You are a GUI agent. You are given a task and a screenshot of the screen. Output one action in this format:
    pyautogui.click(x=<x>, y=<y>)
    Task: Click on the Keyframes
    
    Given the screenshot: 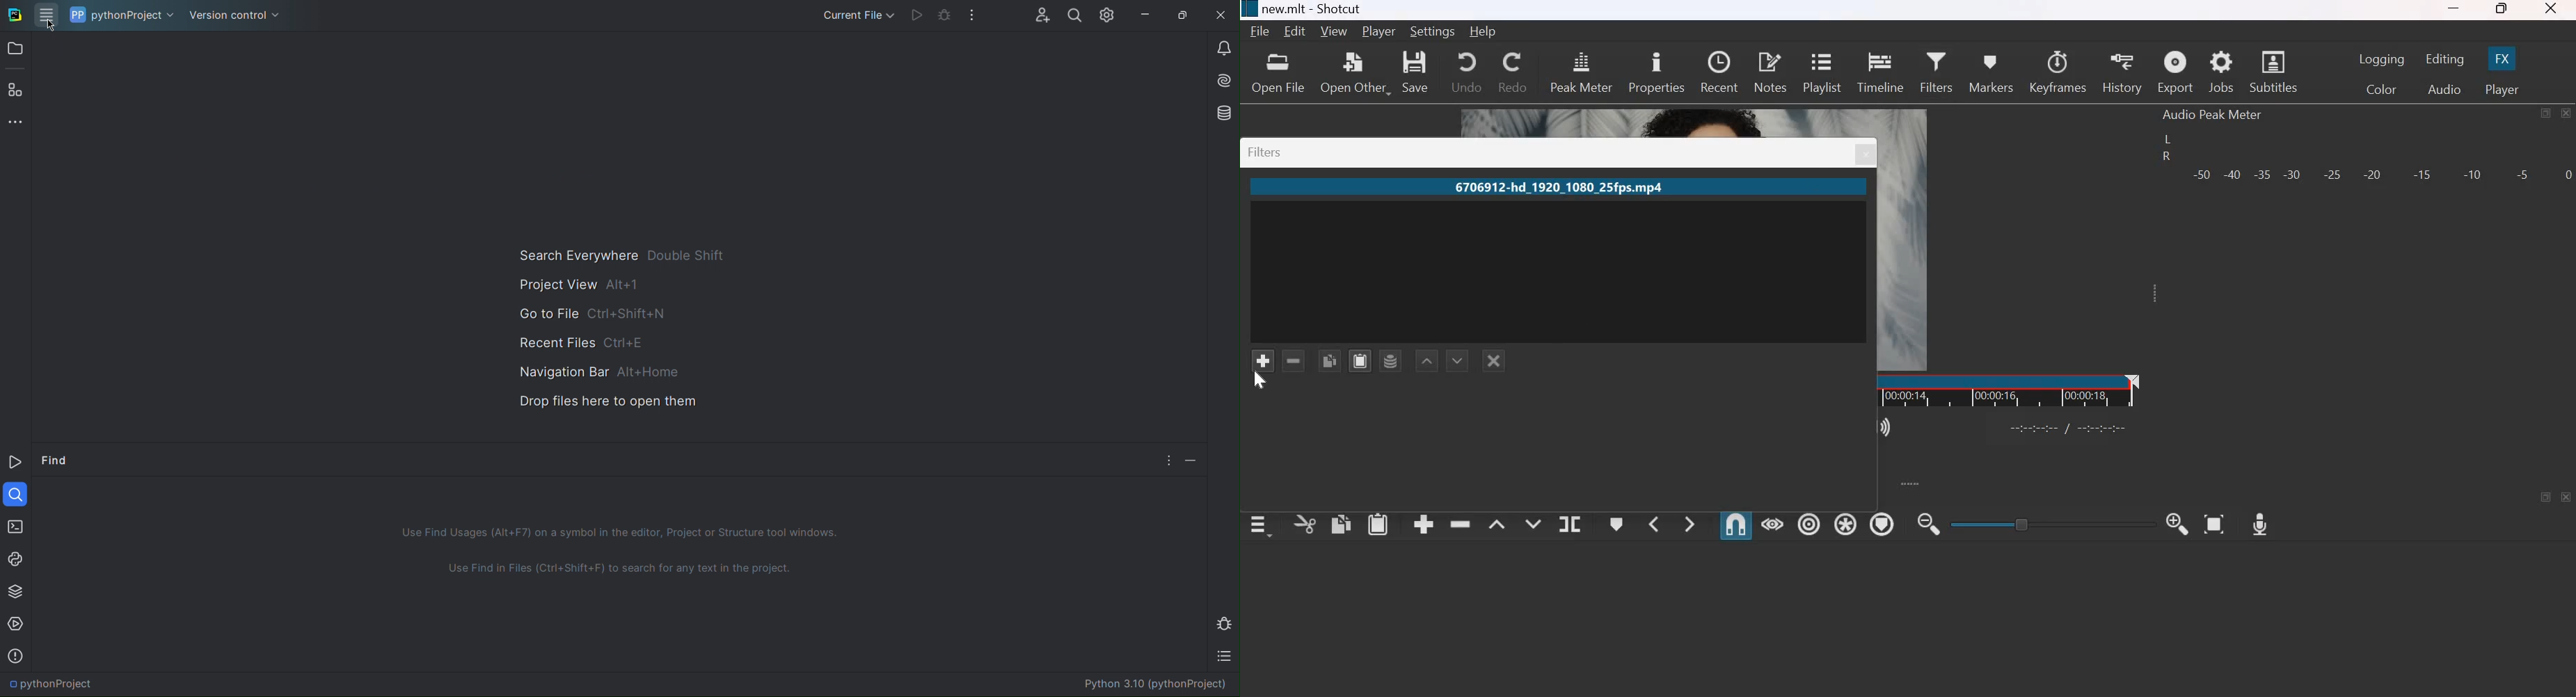 What is the action you would take?
    pyautogui.click(x=2058, y=72)
    